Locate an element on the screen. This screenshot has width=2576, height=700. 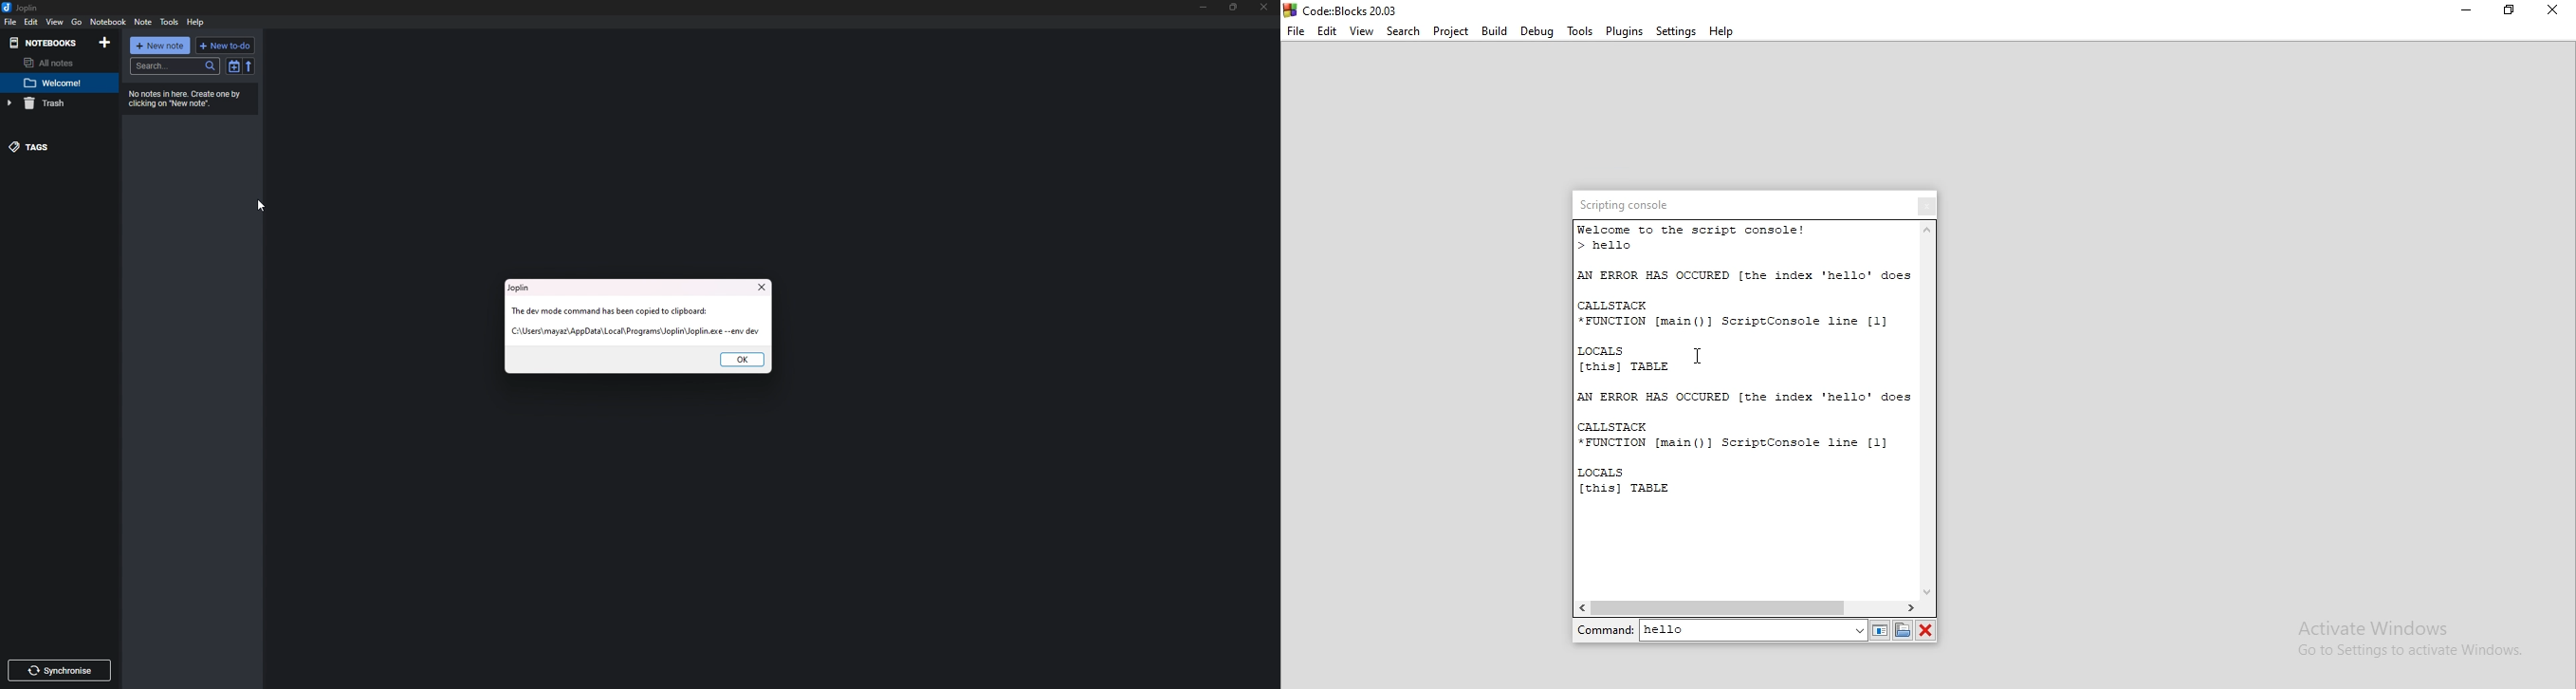
note Book is located at coordinates (107, 22).